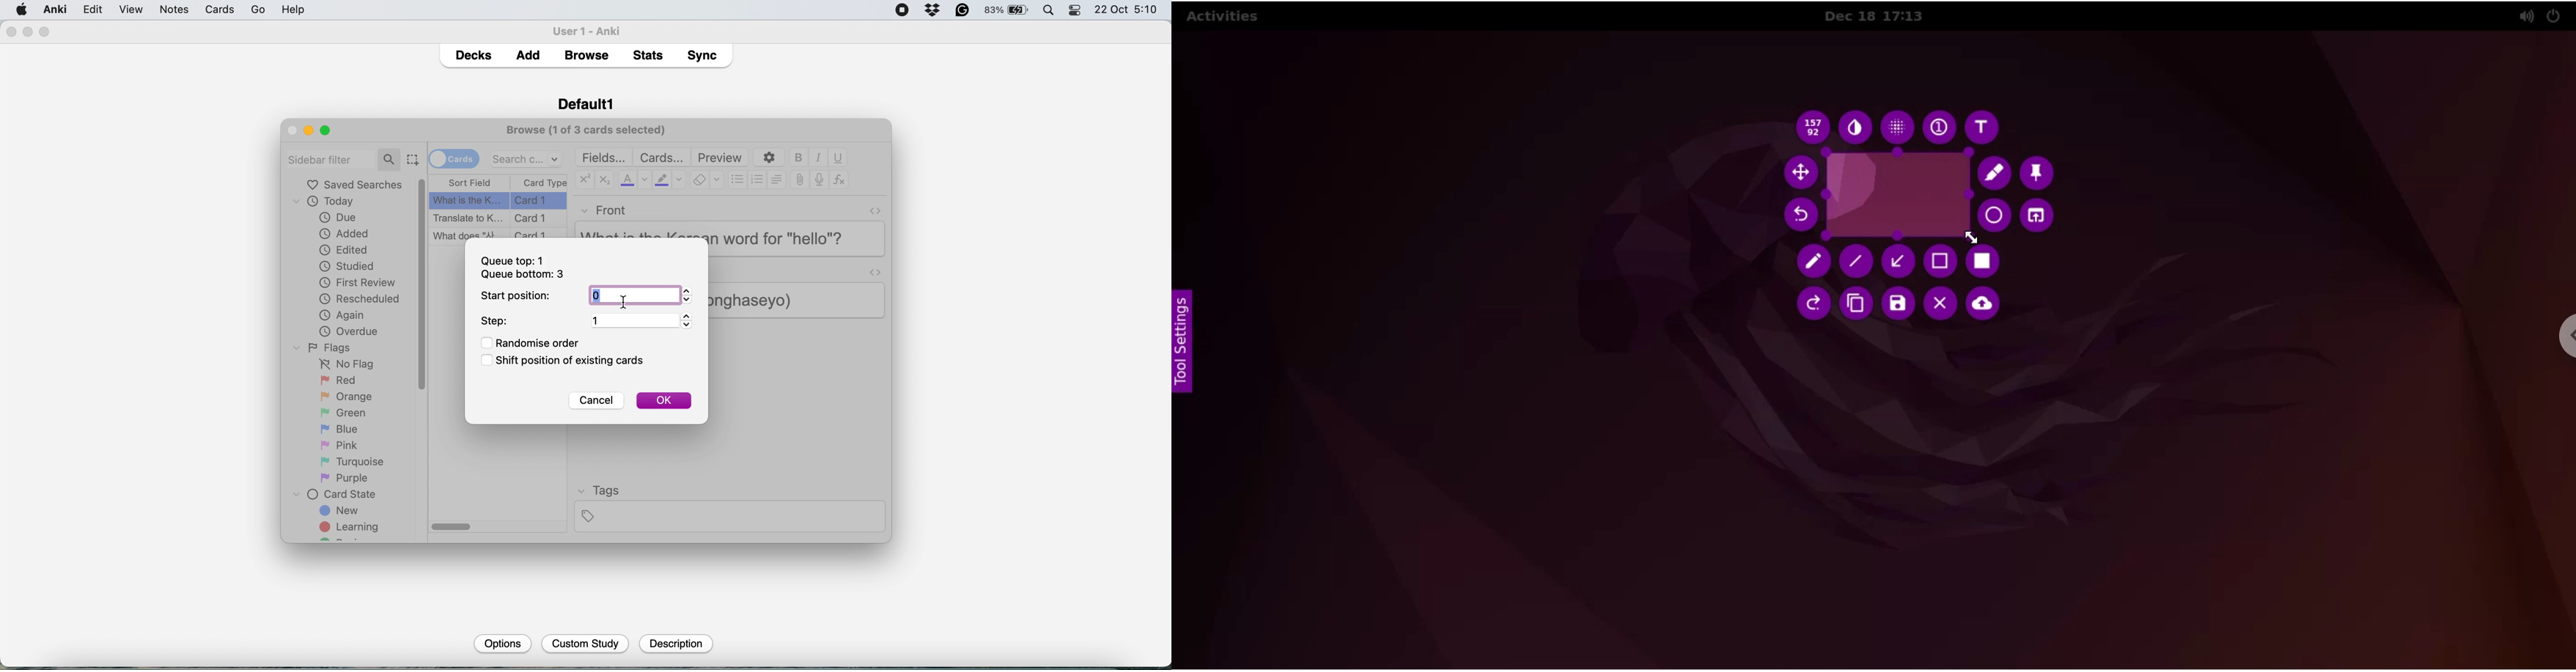  Describe the element at coordinates (339, 495) in the screenshot. I see `card state` at that location.